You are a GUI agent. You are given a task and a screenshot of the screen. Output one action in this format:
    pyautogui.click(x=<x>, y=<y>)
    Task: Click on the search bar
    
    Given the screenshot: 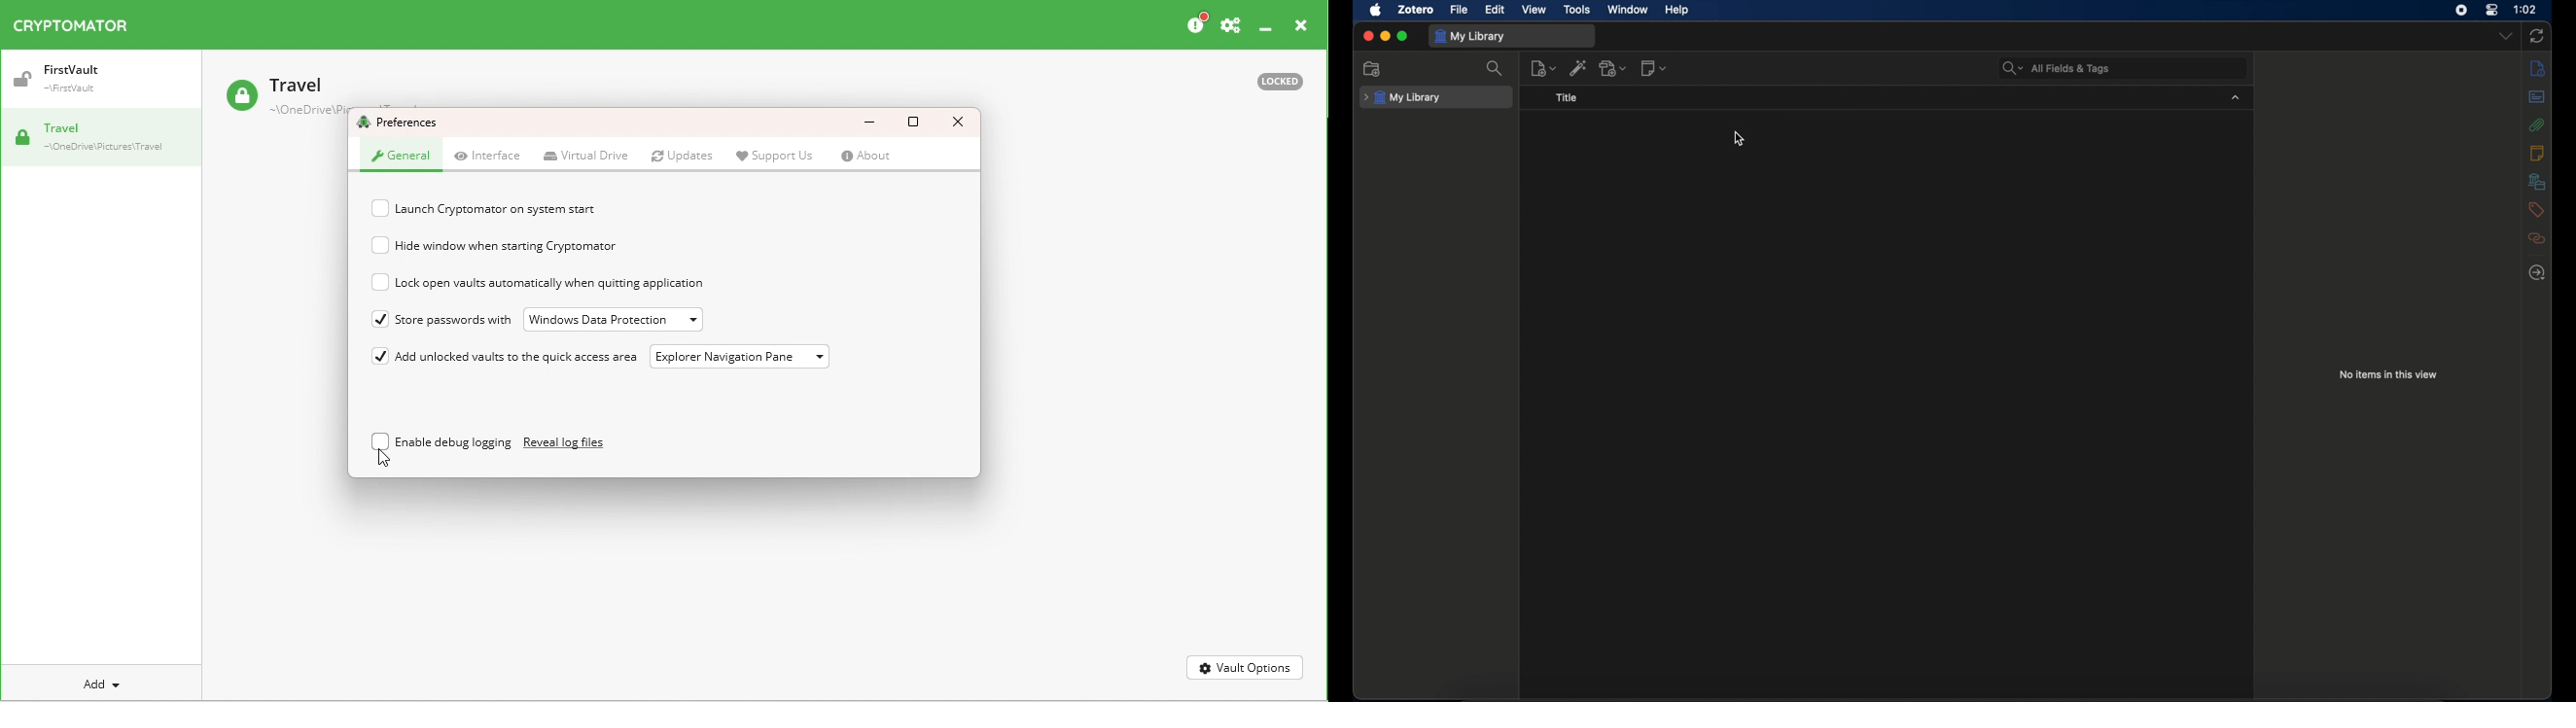 What is the action you would take?
    pyautogui.click(x=2055, y=68)
    